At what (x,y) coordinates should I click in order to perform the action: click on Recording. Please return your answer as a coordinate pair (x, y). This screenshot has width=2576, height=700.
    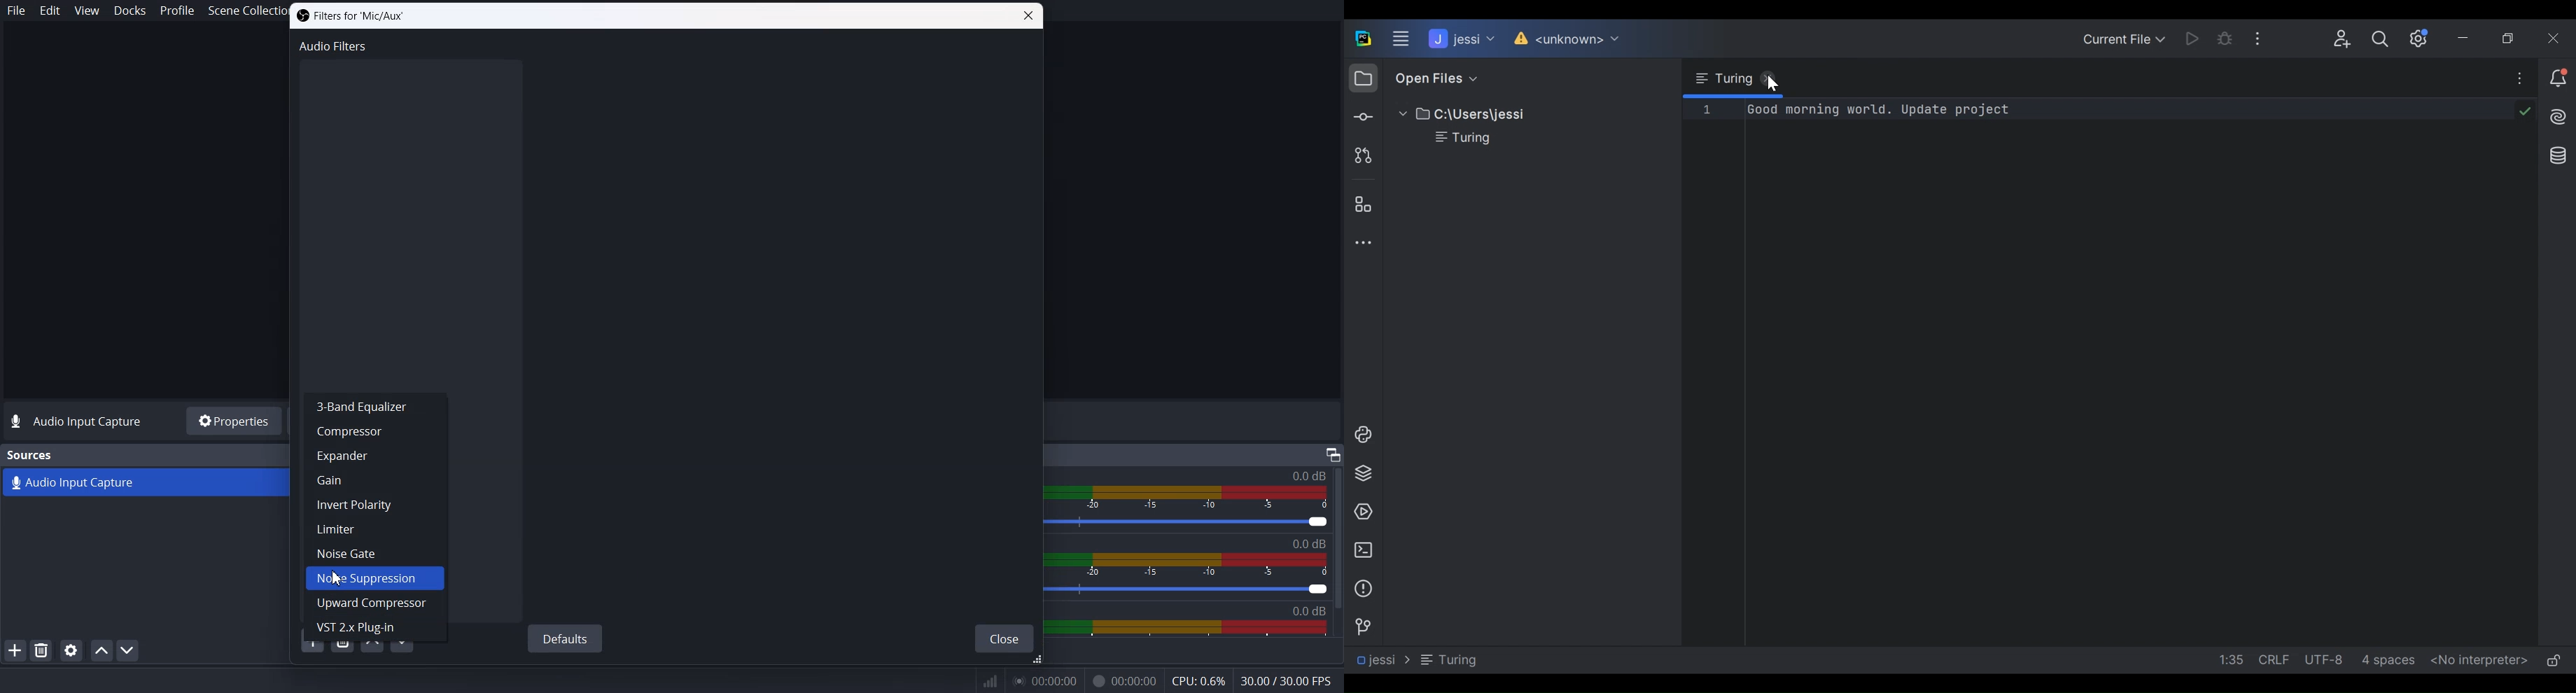
    Looking at the image, I should click on (1124, 682).